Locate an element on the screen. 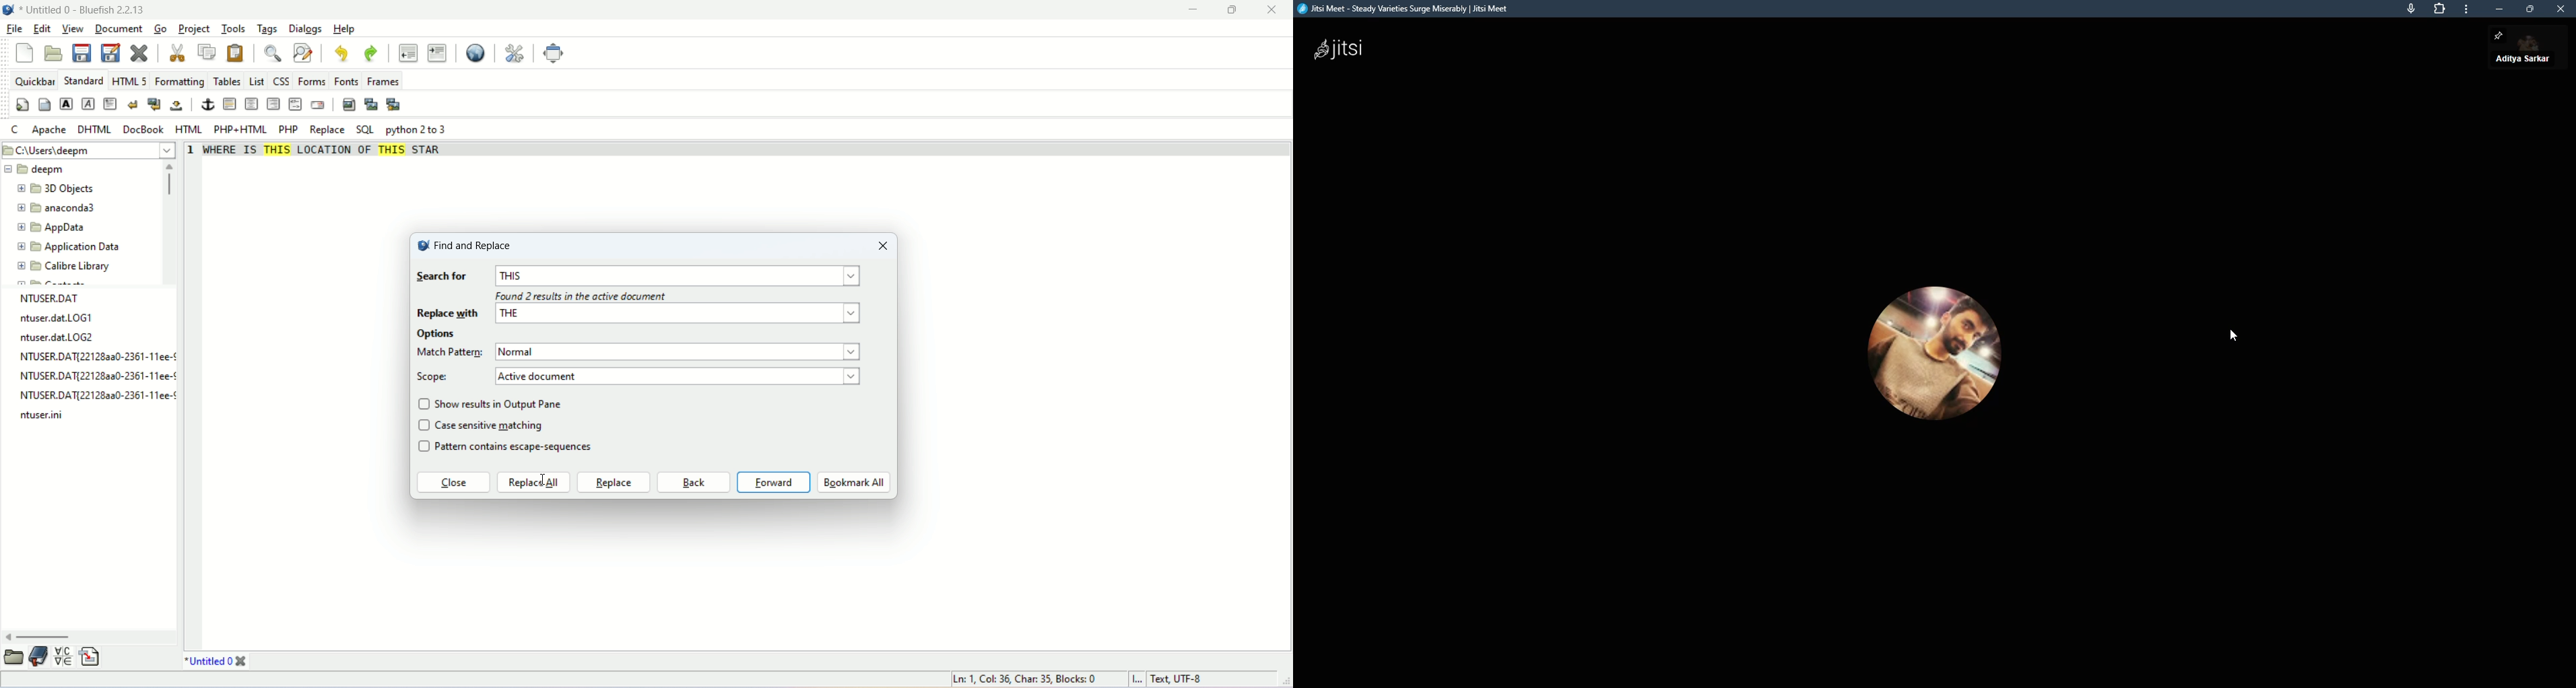 Image resolution: width=2576 pixels, height=700 pixels. anaconda3 is located at coordinates (57, 209).